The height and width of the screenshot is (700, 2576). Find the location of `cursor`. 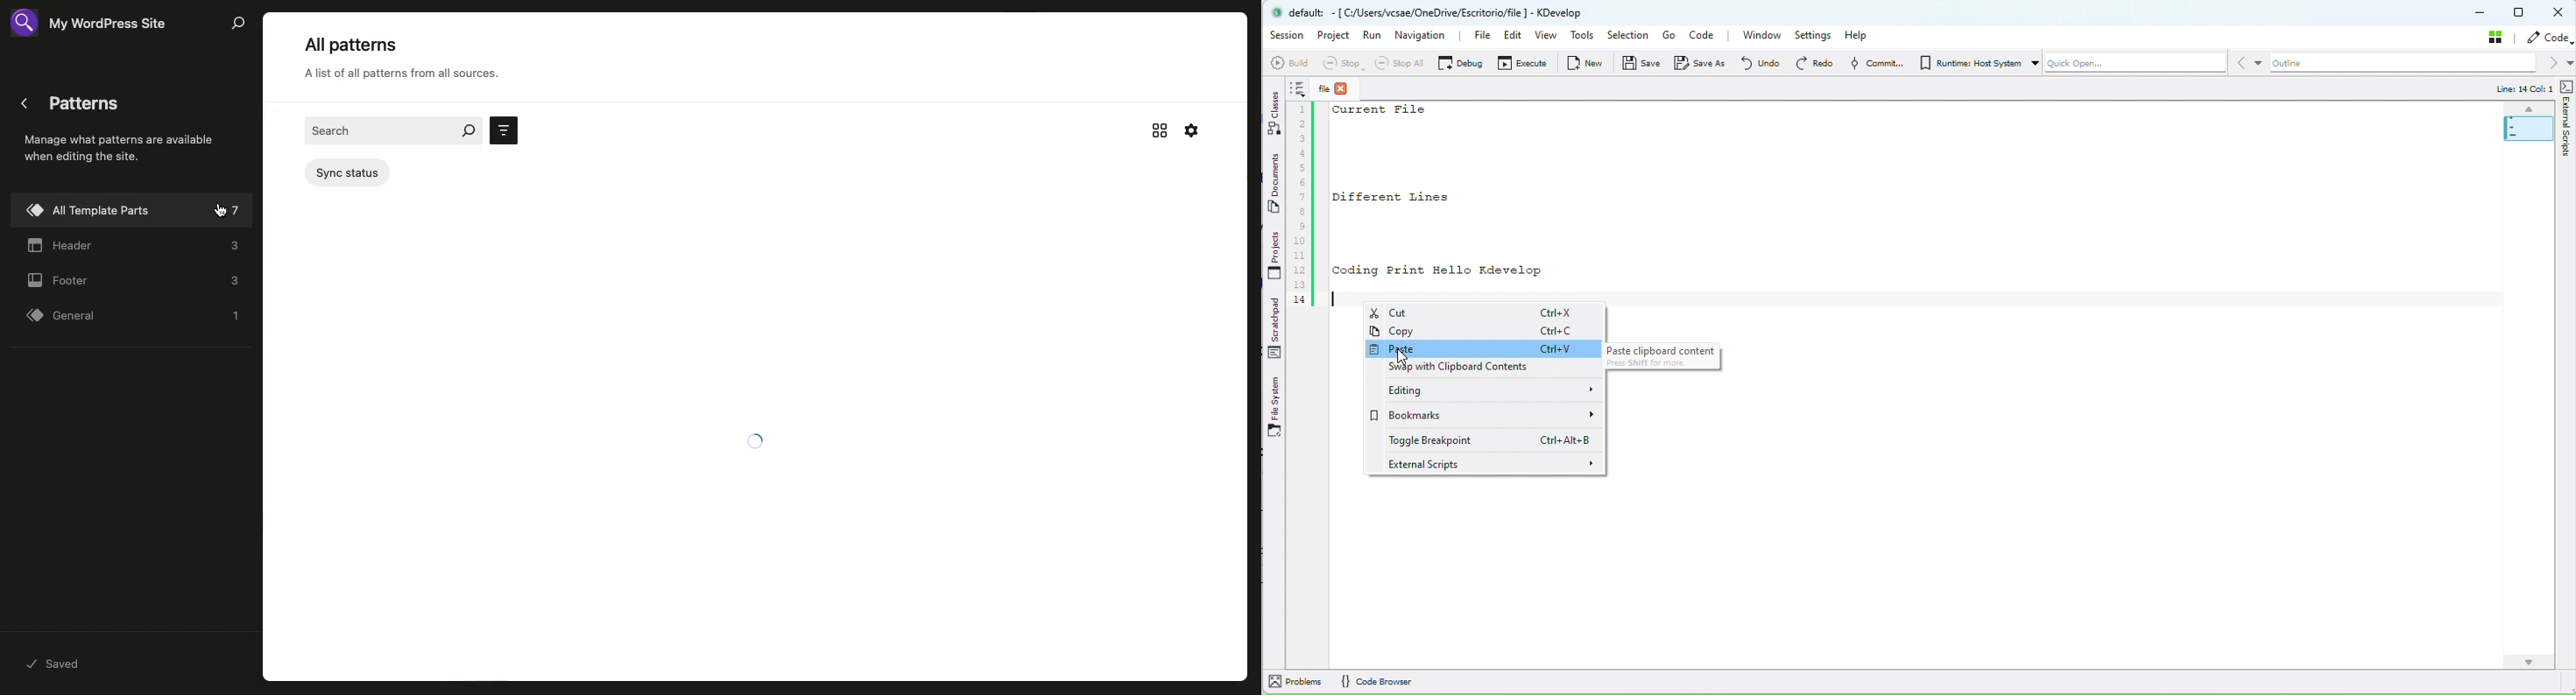

cursor is located at coordinates (222, 211).